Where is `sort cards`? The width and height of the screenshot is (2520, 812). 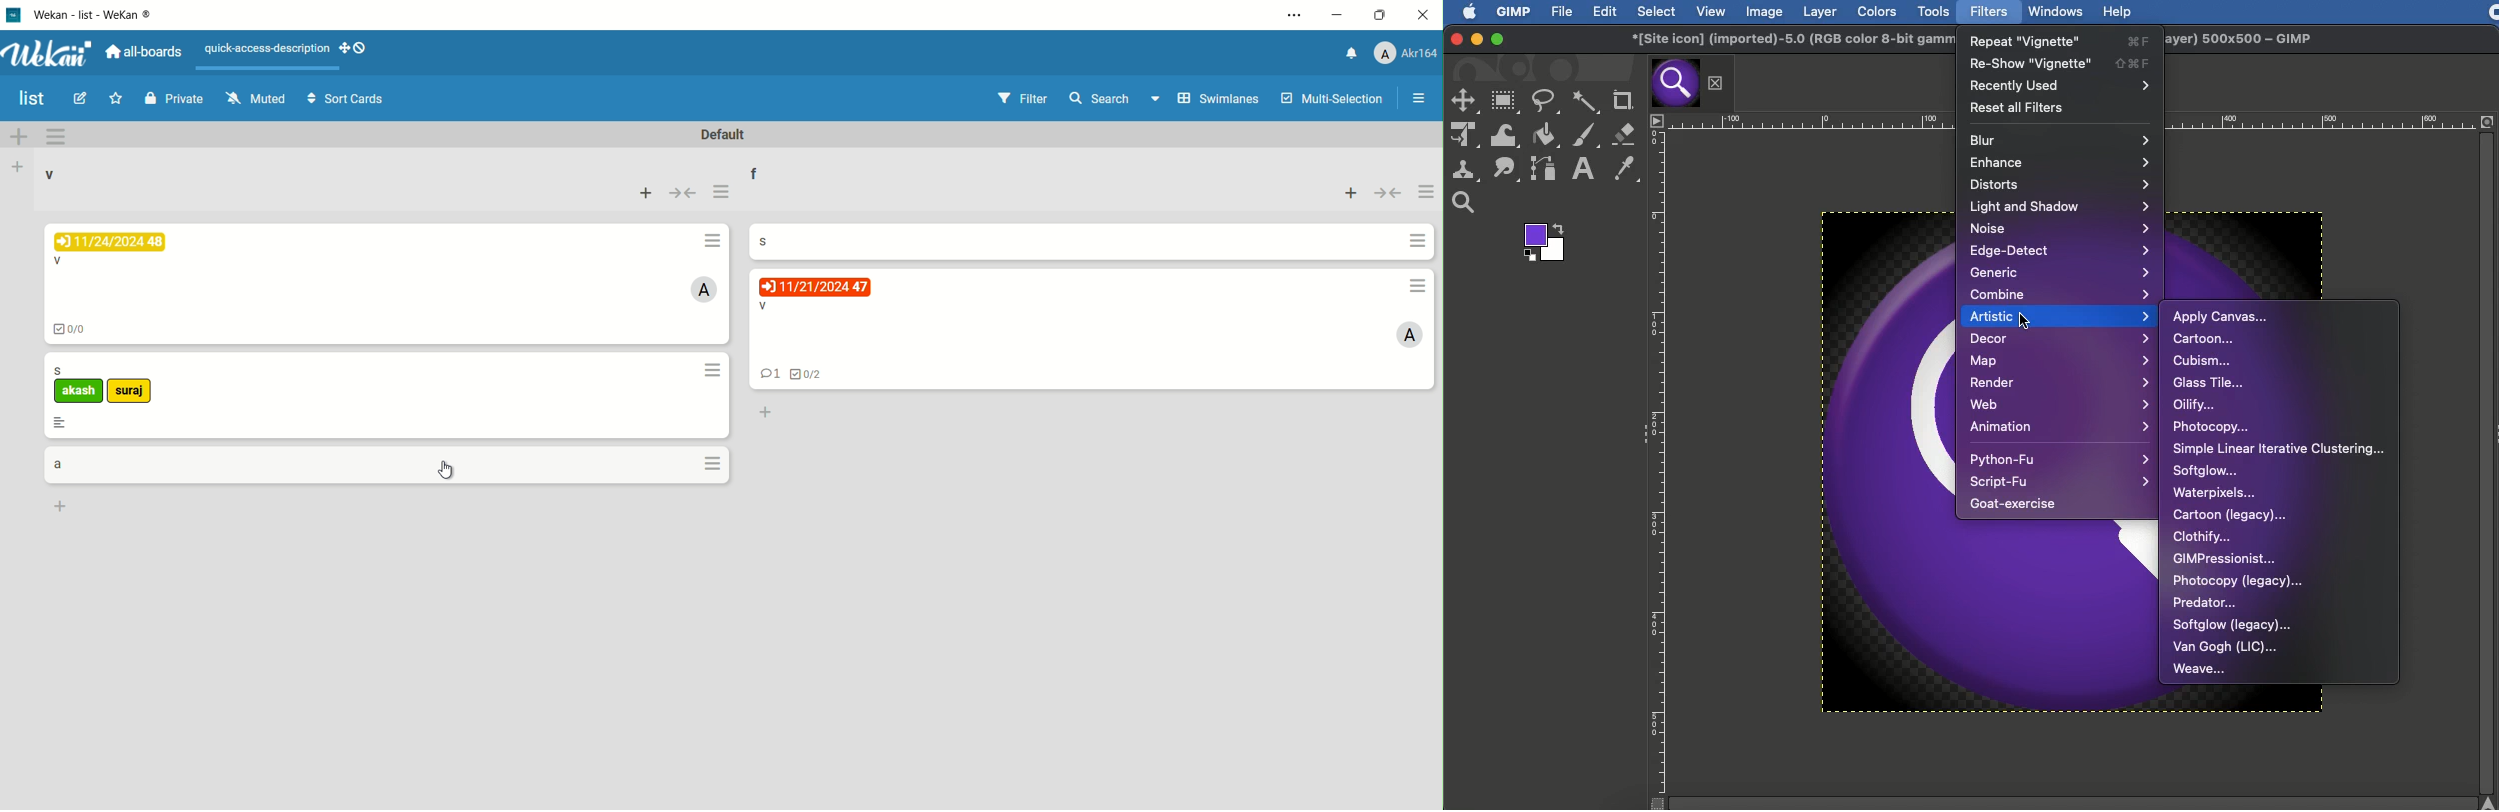 sort cards is located at coordinates (348, 100).